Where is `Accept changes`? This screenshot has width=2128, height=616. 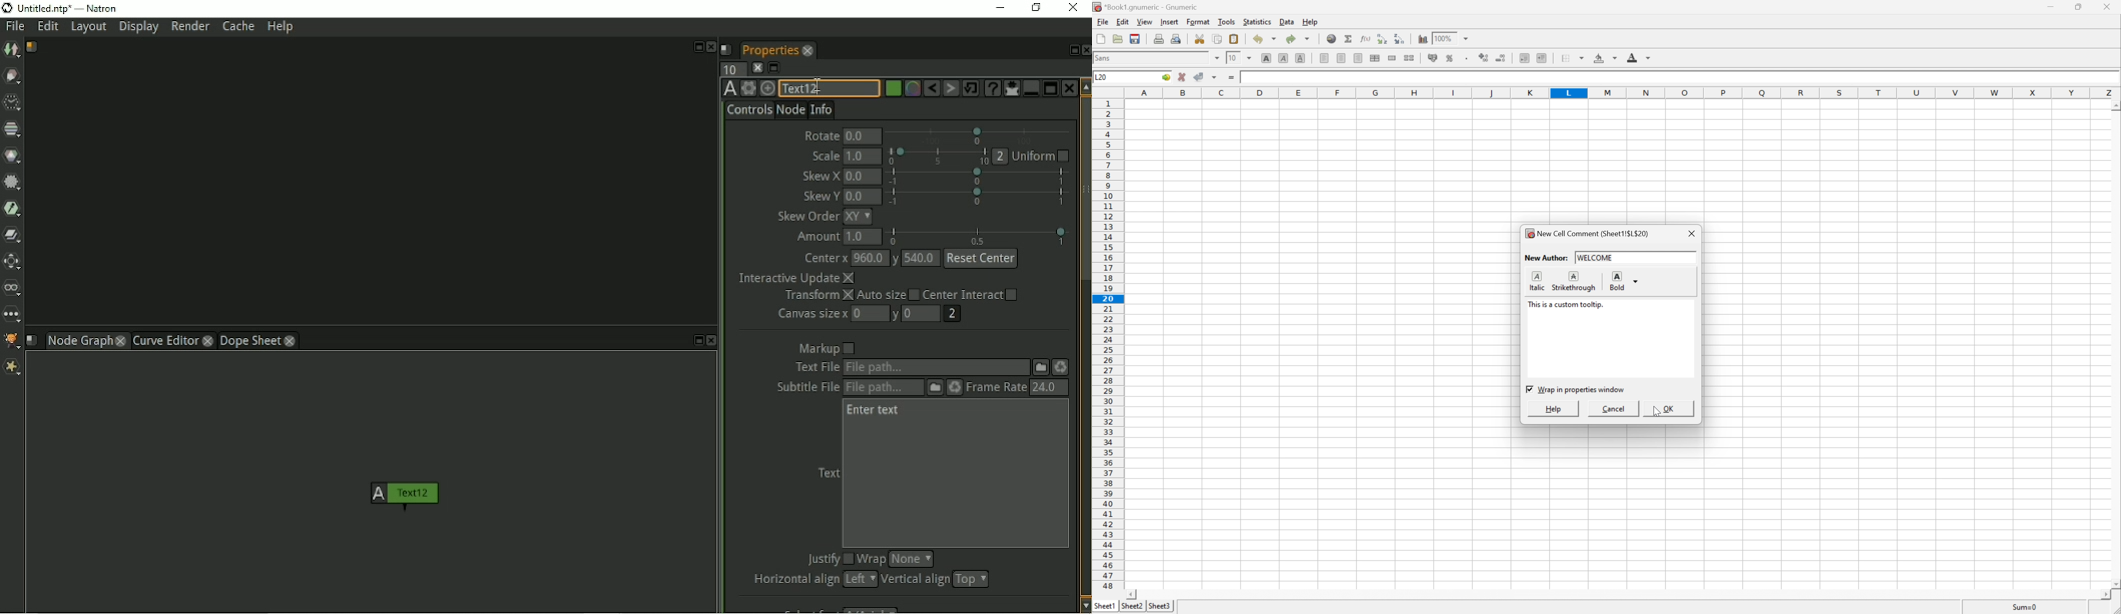
Accept changes is located at coordinates (1199, 77).